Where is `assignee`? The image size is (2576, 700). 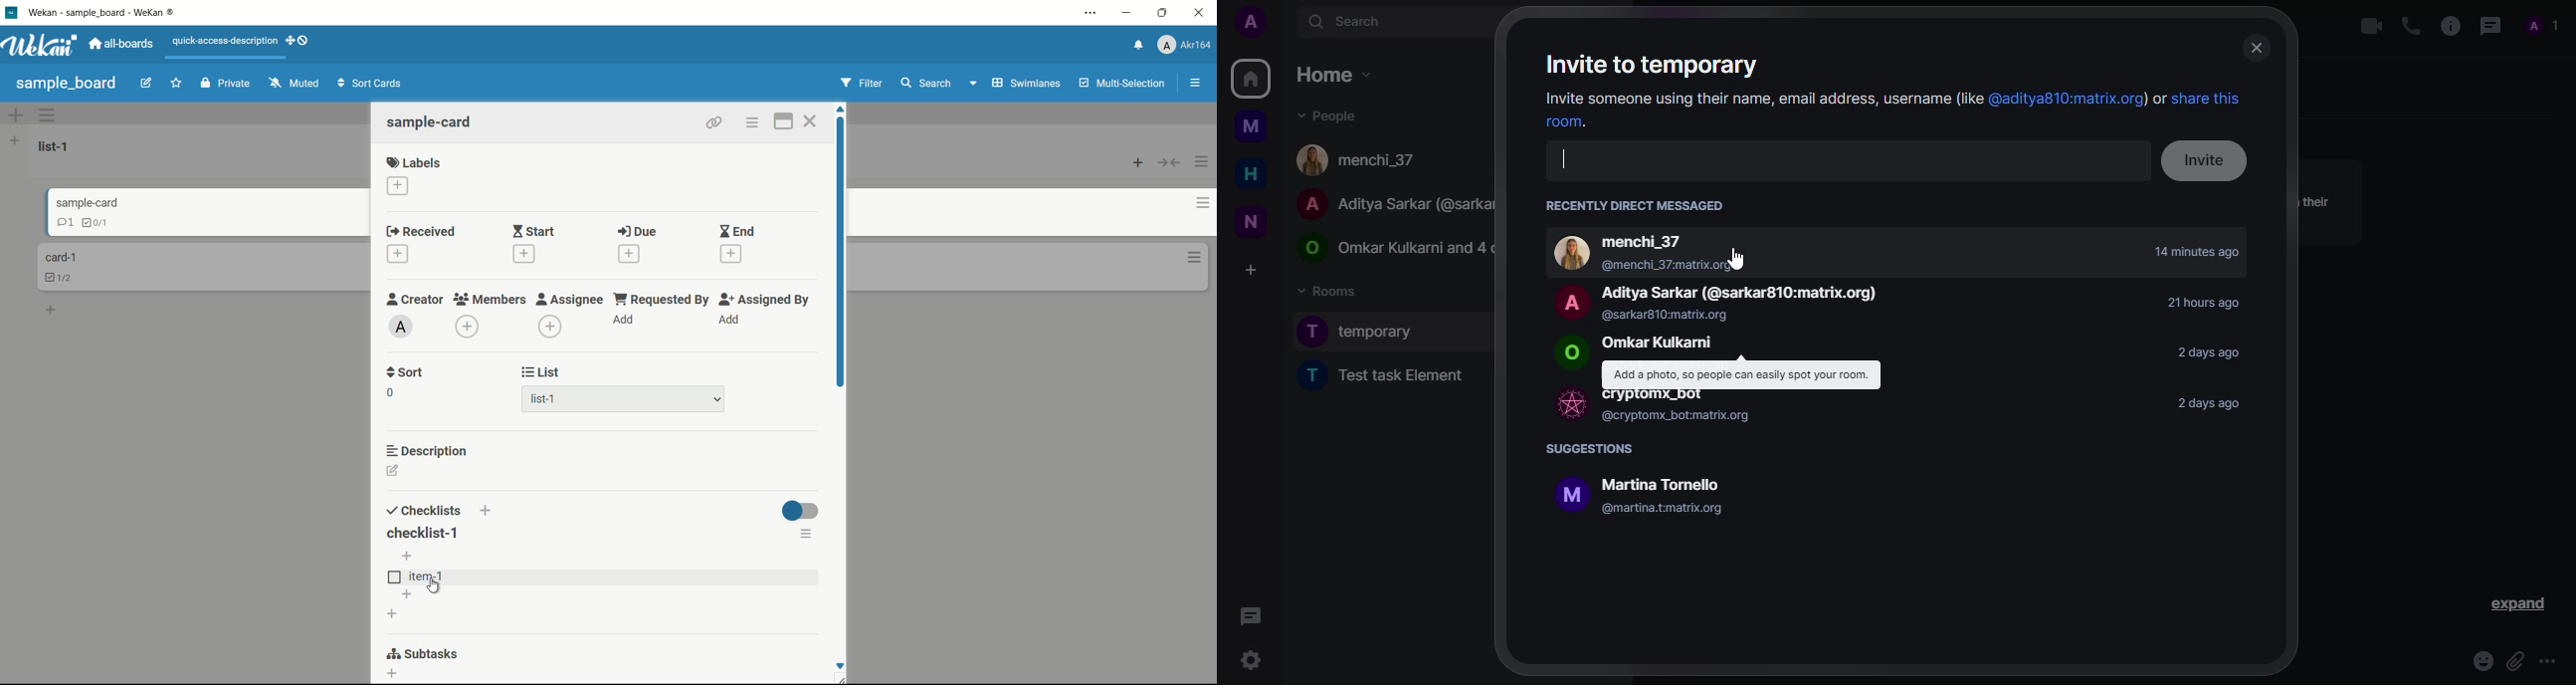
assignee is located at coordinates (571, 299).